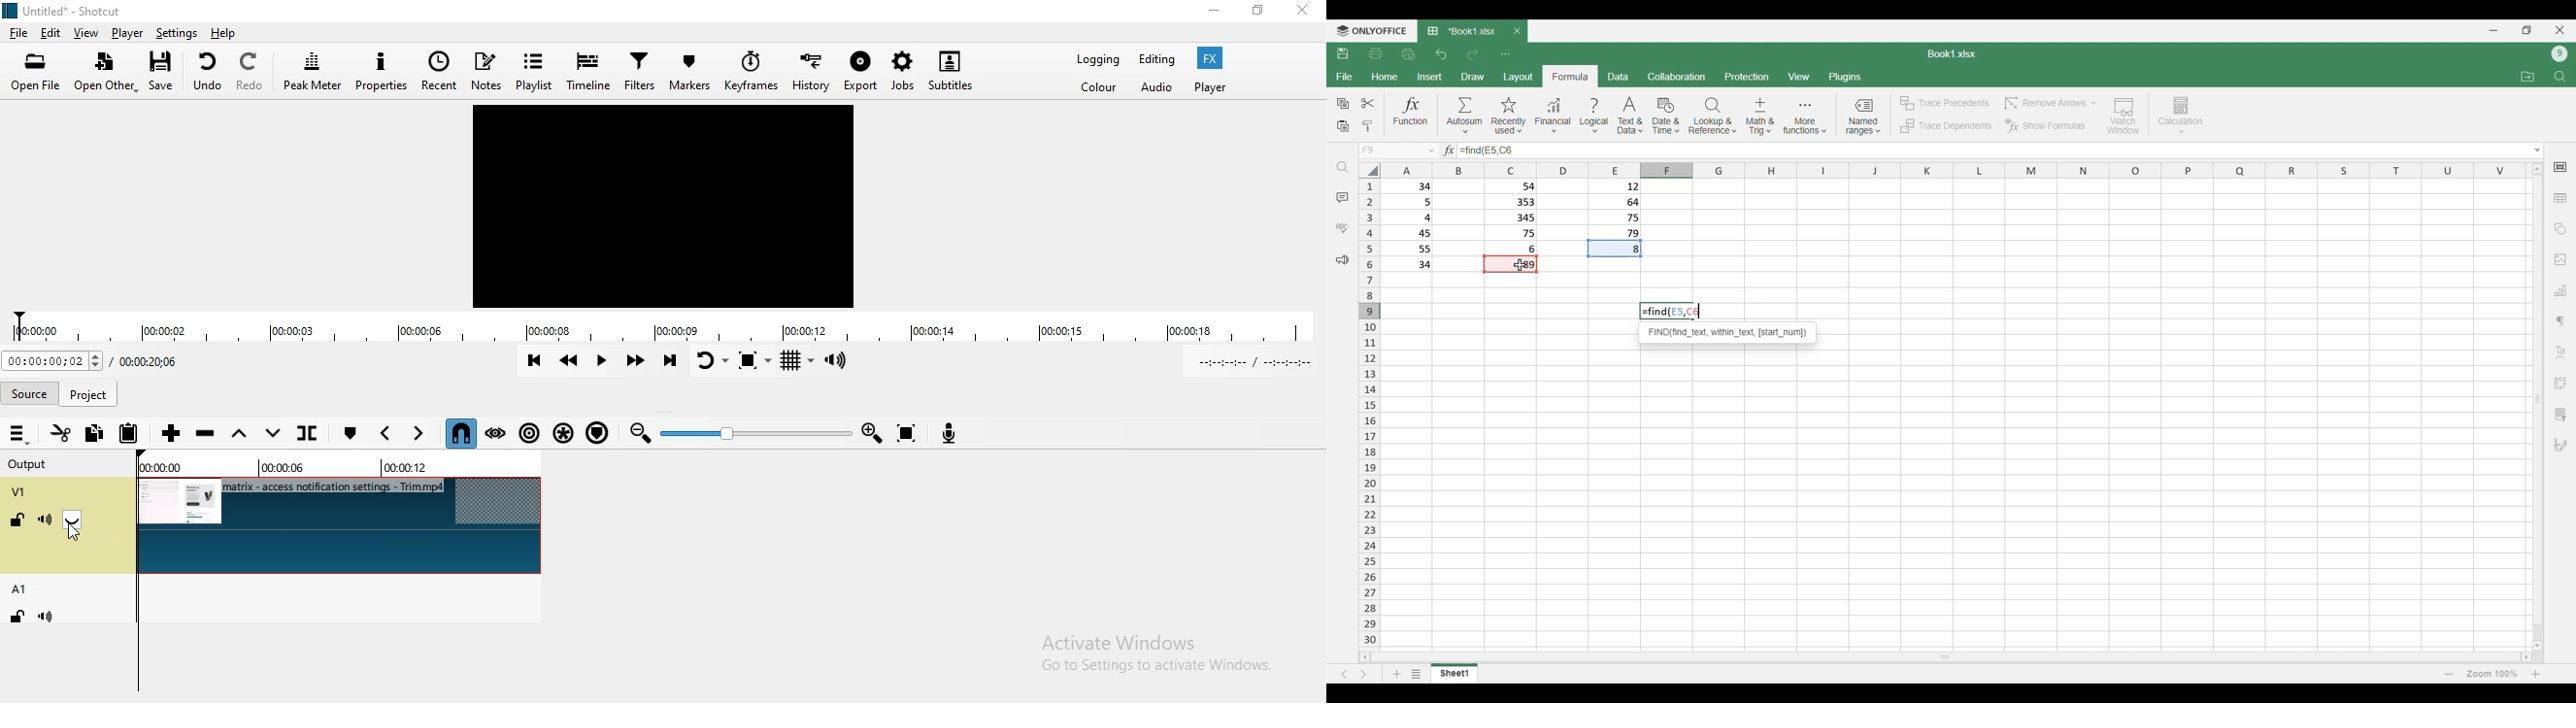  What do you see at coordinates (130, 431) in the screenshot?
I see `Paste ` at bounding box center [130, 431].